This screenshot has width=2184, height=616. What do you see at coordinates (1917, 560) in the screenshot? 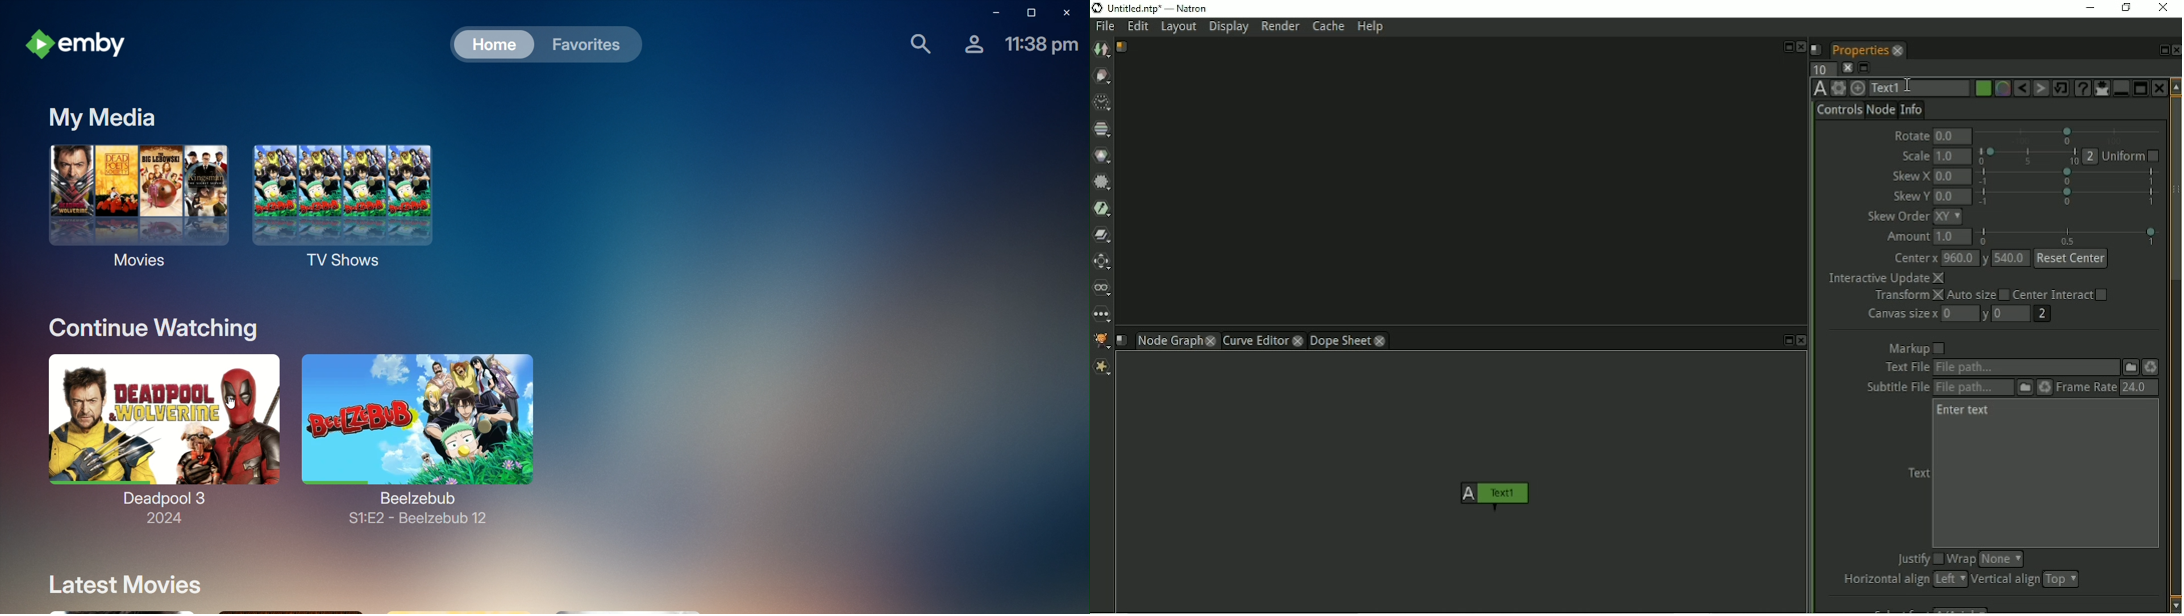
I see `Justify` at bounding box center [1917, 560].